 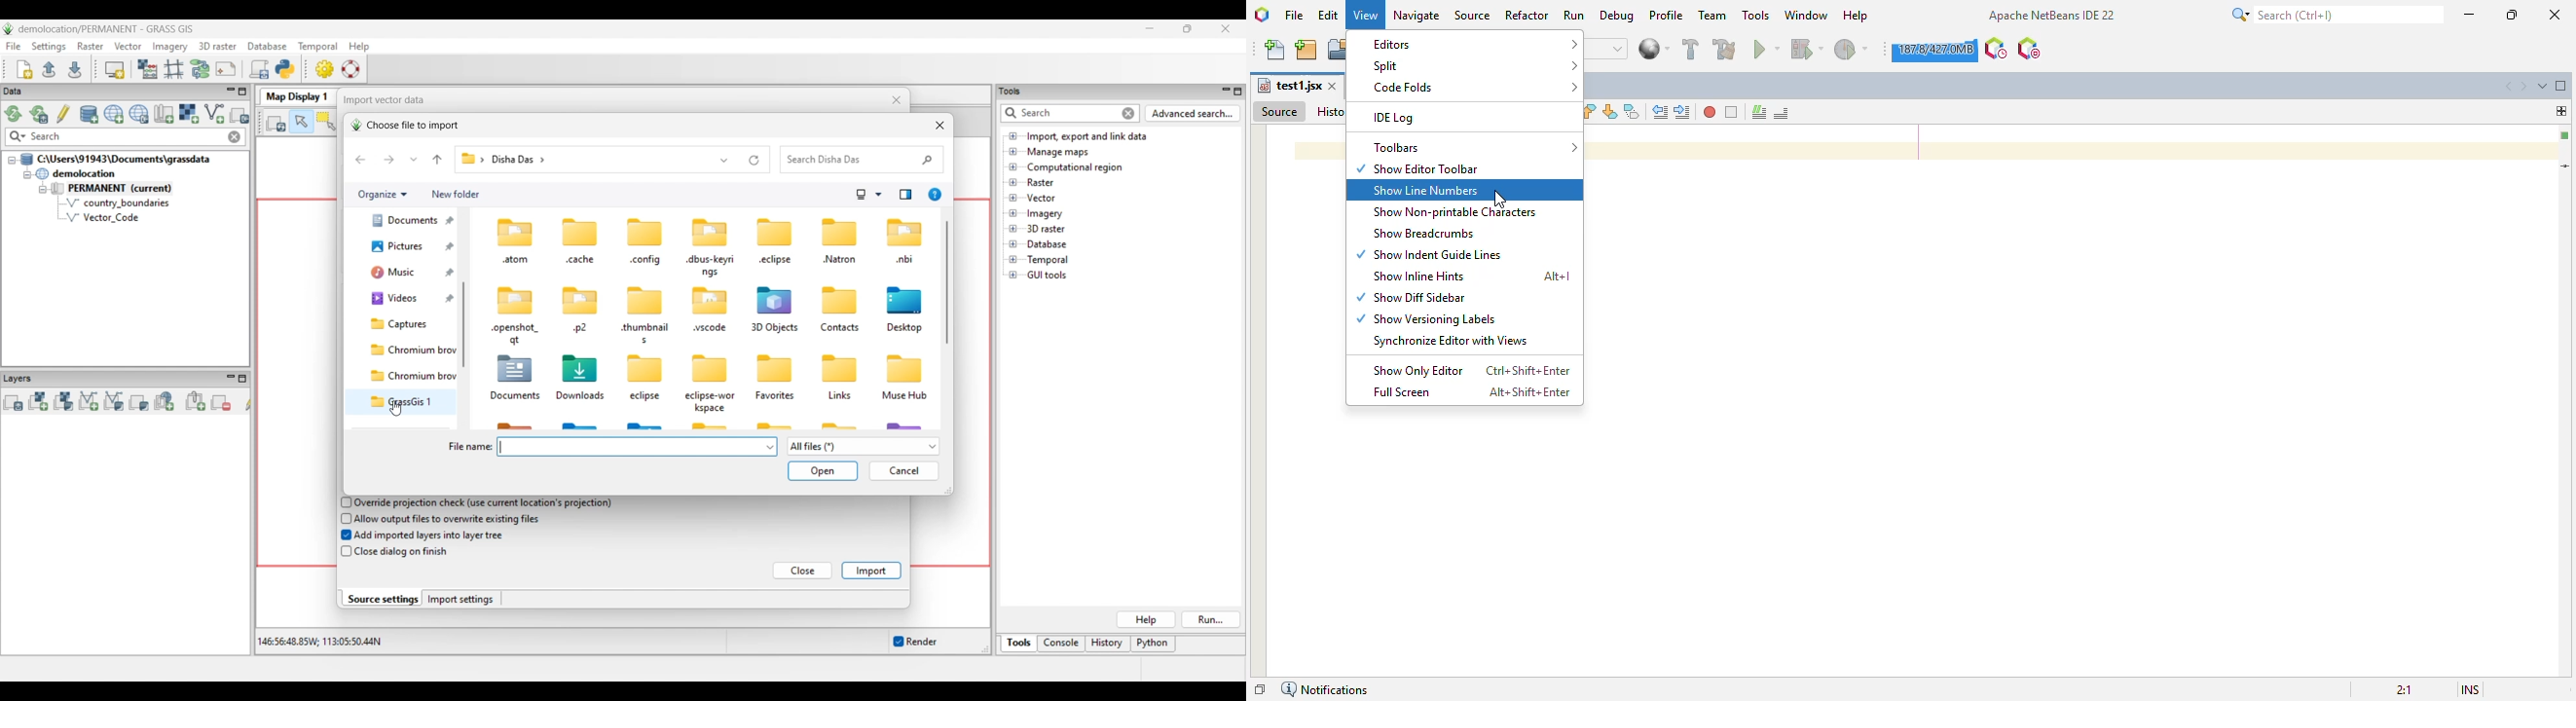 I want to click on full screen, so click(x=1401, y=392).